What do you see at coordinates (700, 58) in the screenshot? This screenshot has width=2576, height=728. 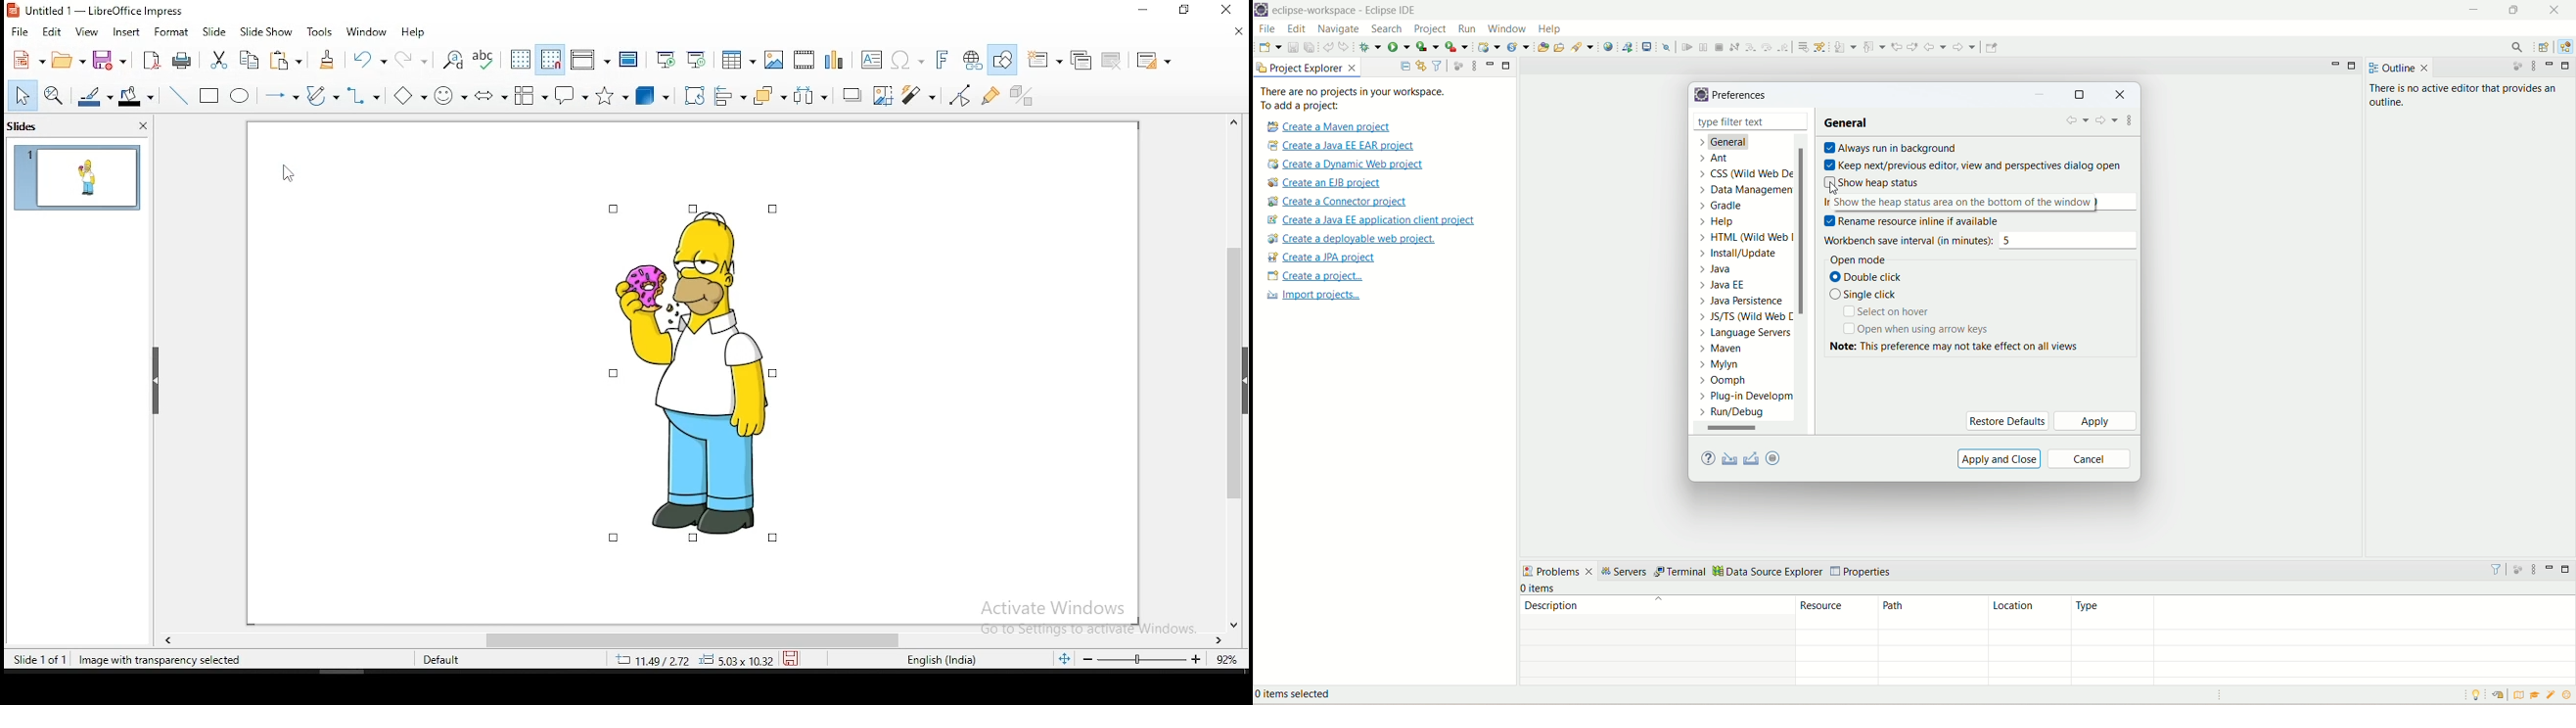 I see `start from current slide` at bounding box center [700, 58].